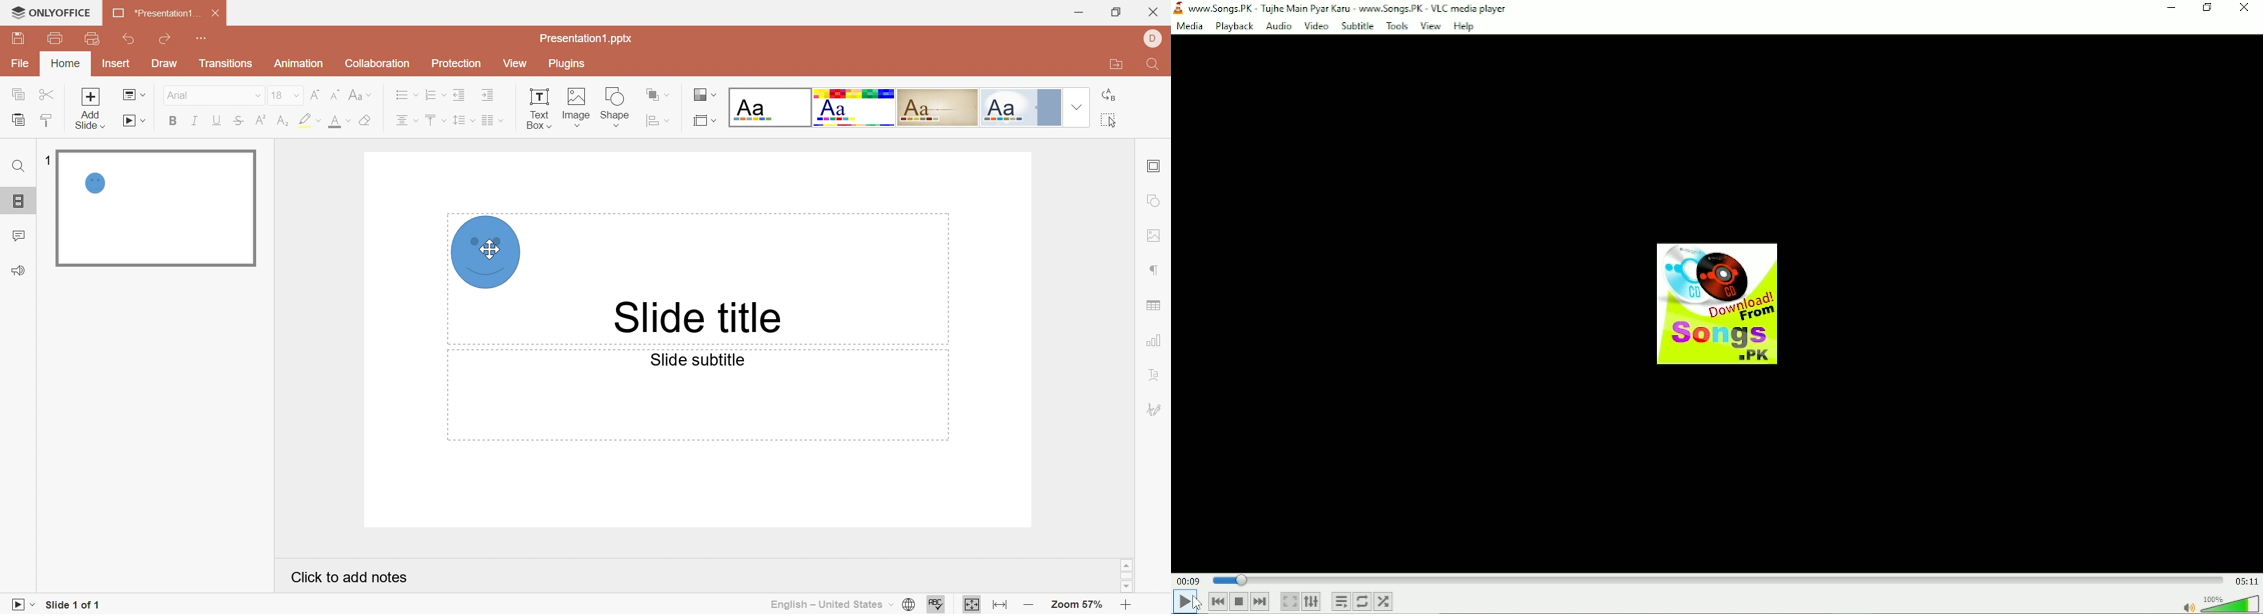  Describe the element at coordinates (174, 121) in the screenshot. I see `Bold` at that location.